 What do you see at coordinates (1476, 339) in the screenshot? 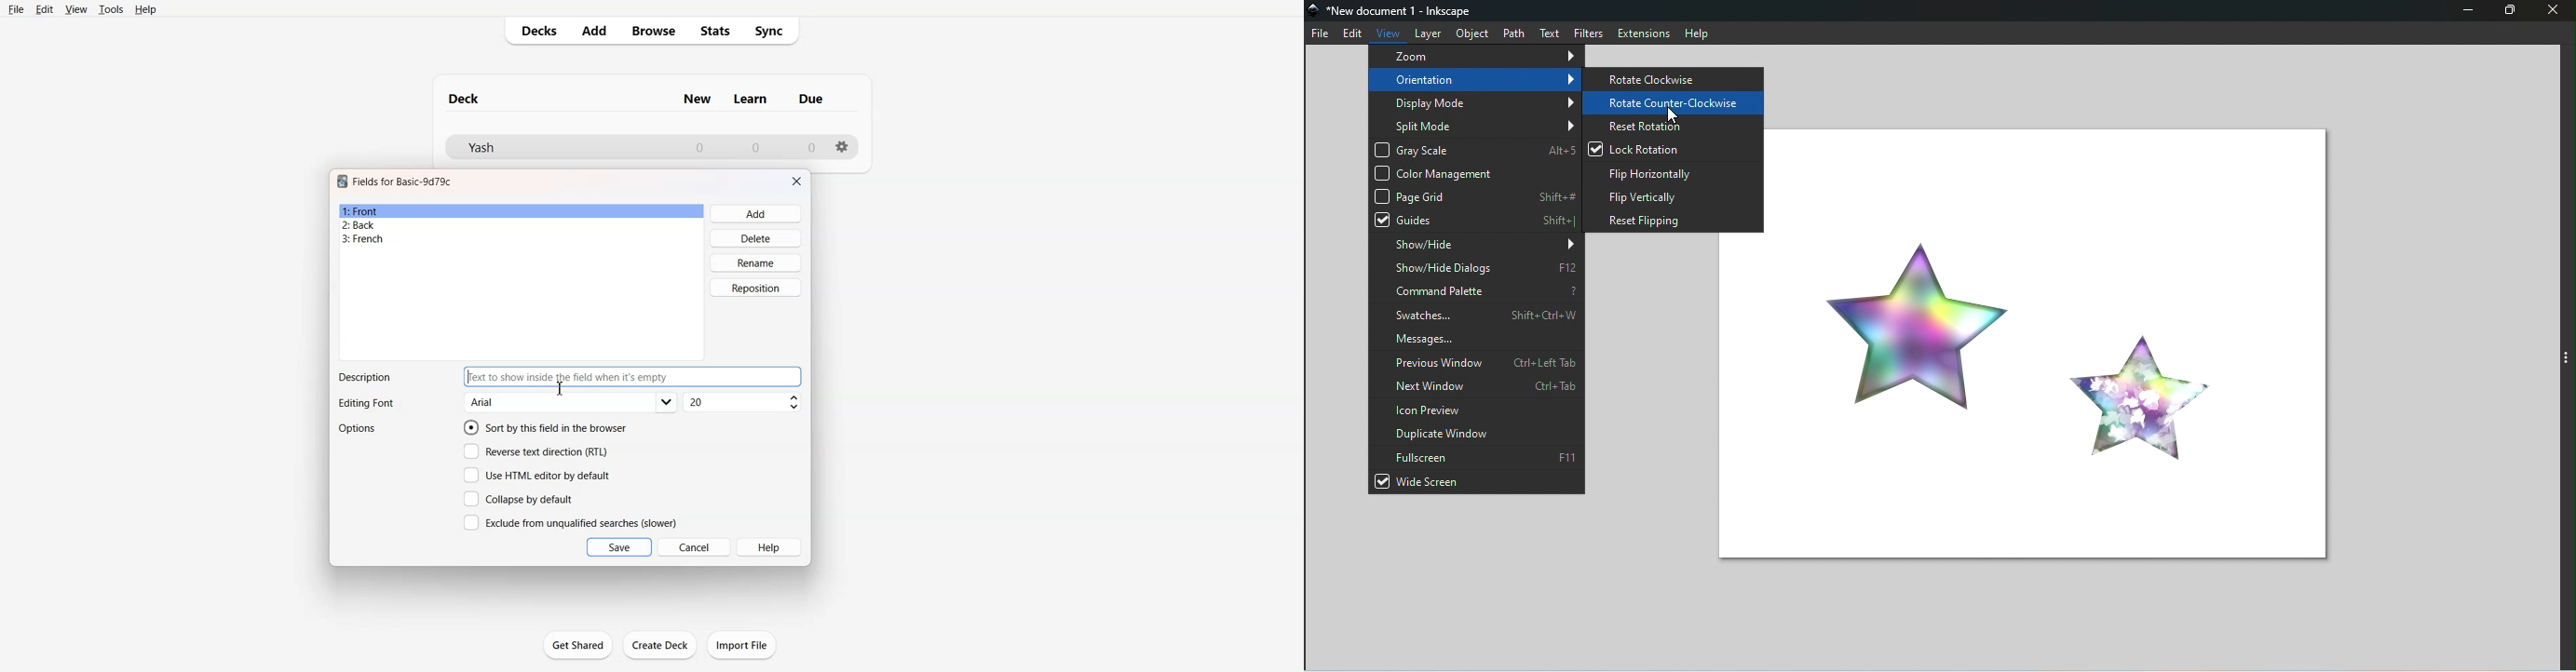
I see `Messages` at bounding box center [1476, 339].